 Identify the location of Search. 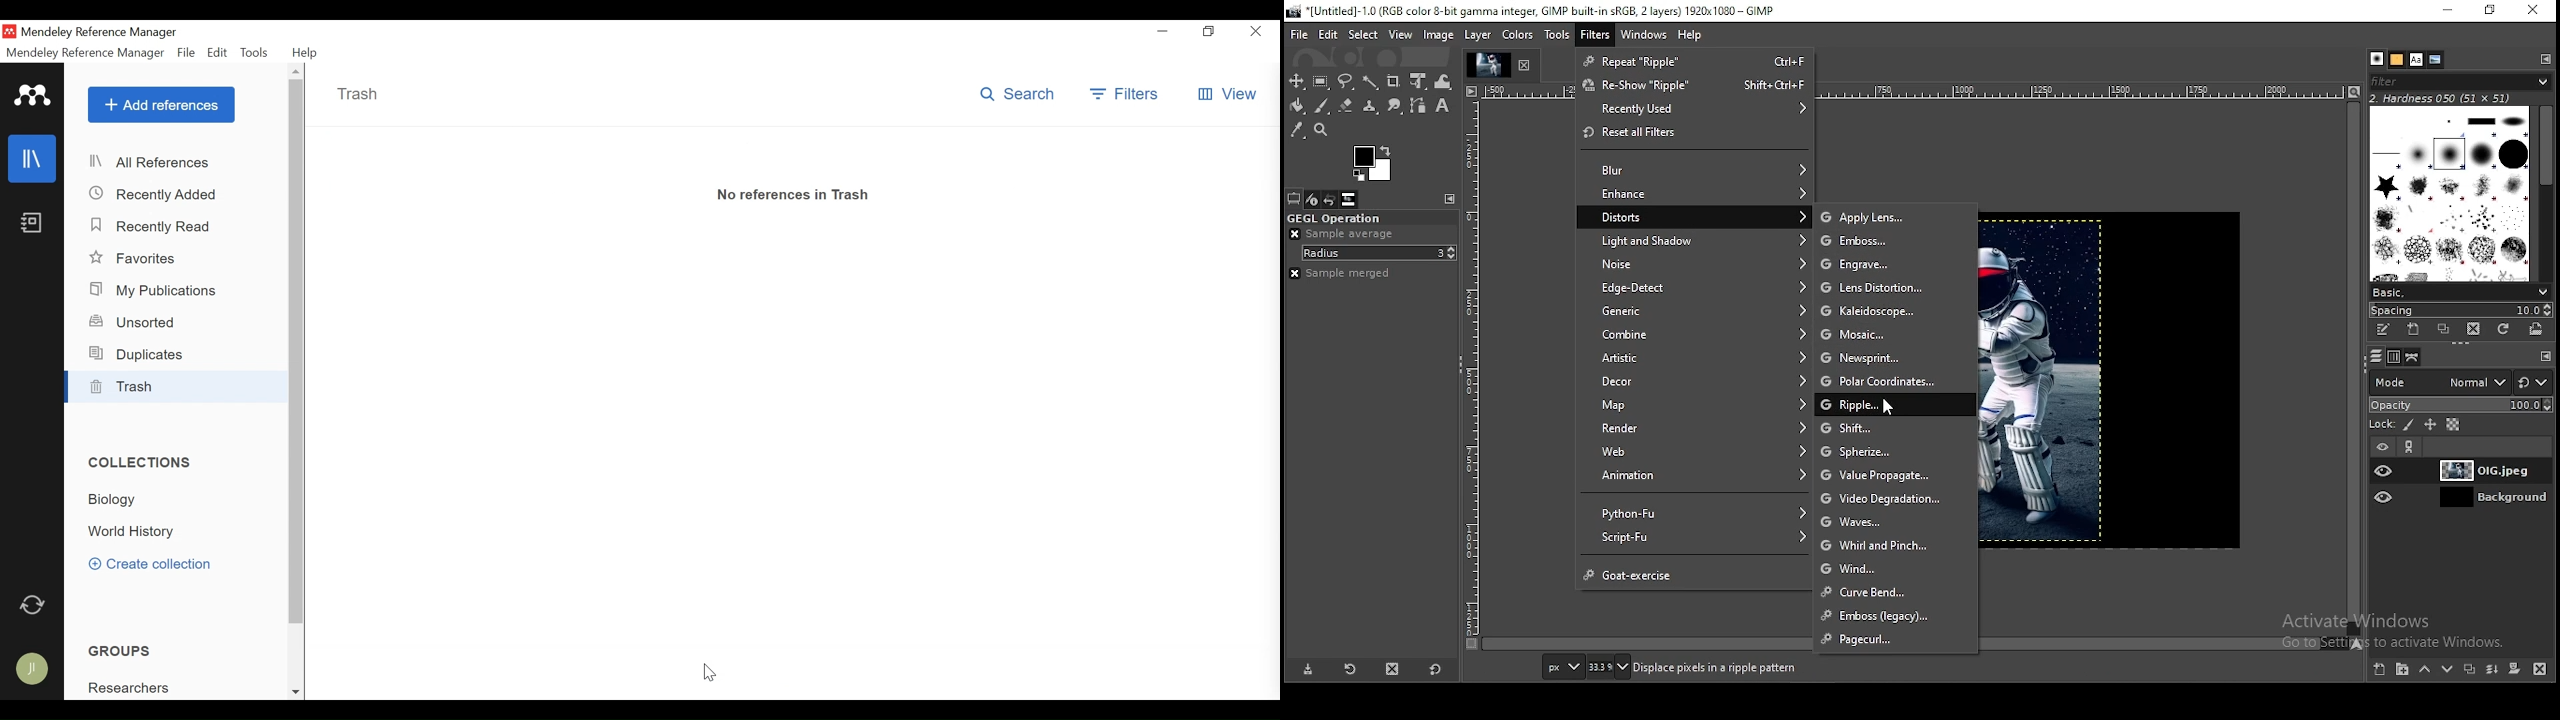
(1018, 94).